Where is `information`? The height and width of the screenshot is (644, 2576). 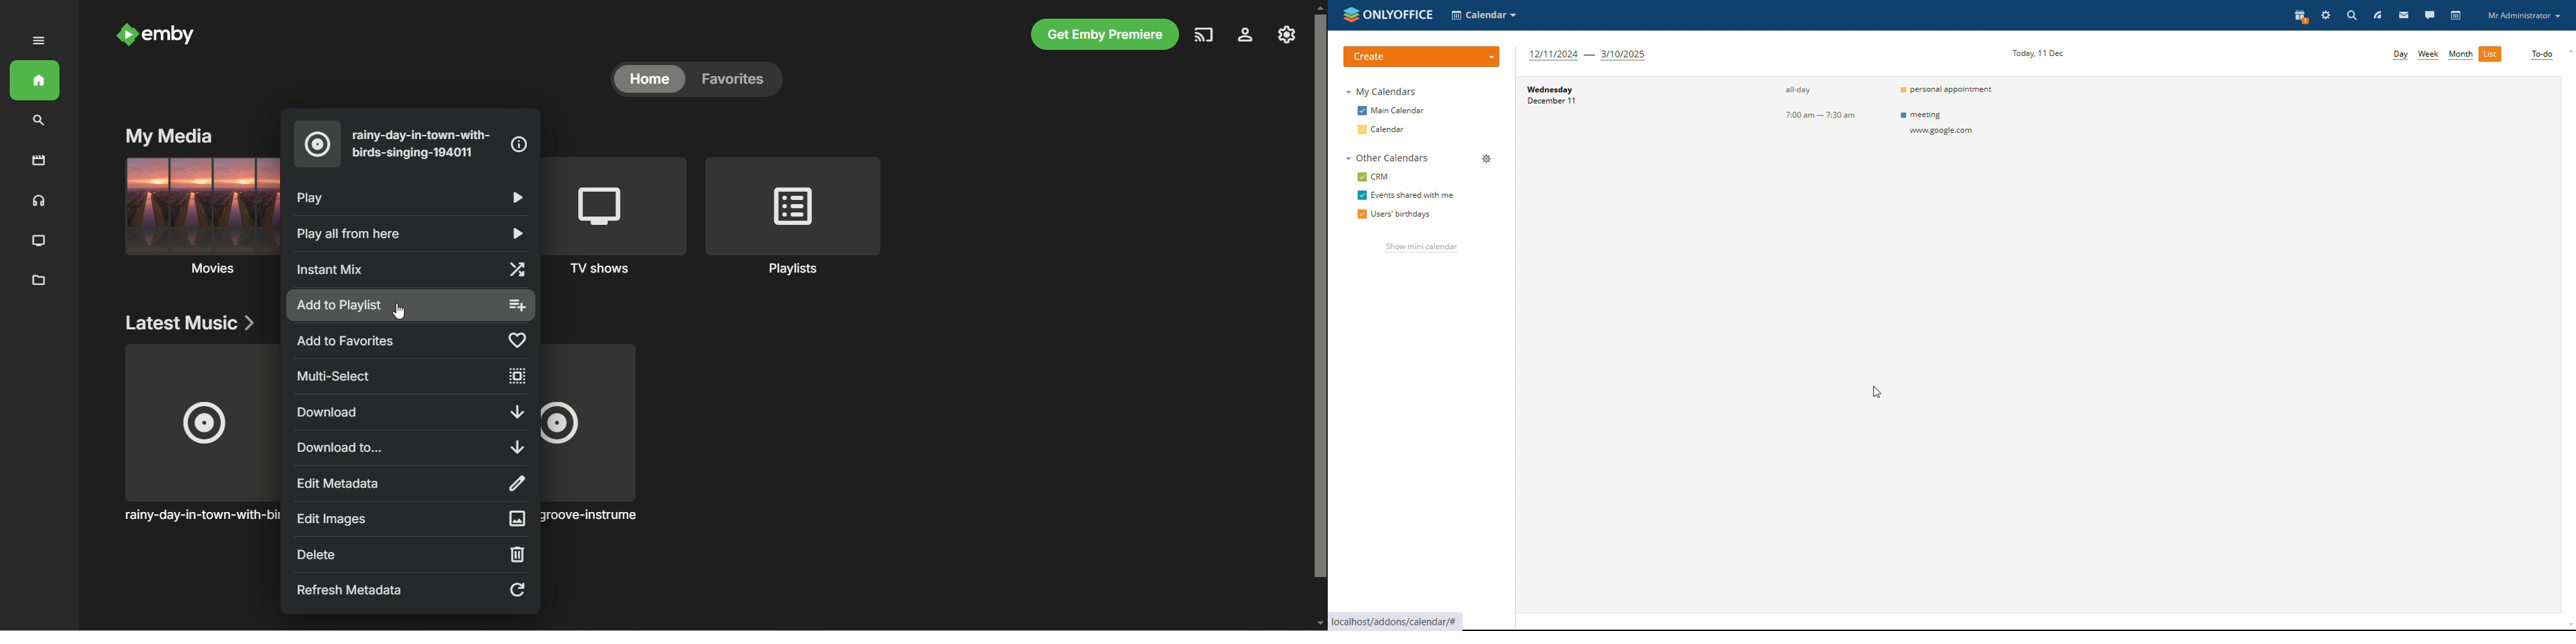 information is located at coordinates (517, 145).